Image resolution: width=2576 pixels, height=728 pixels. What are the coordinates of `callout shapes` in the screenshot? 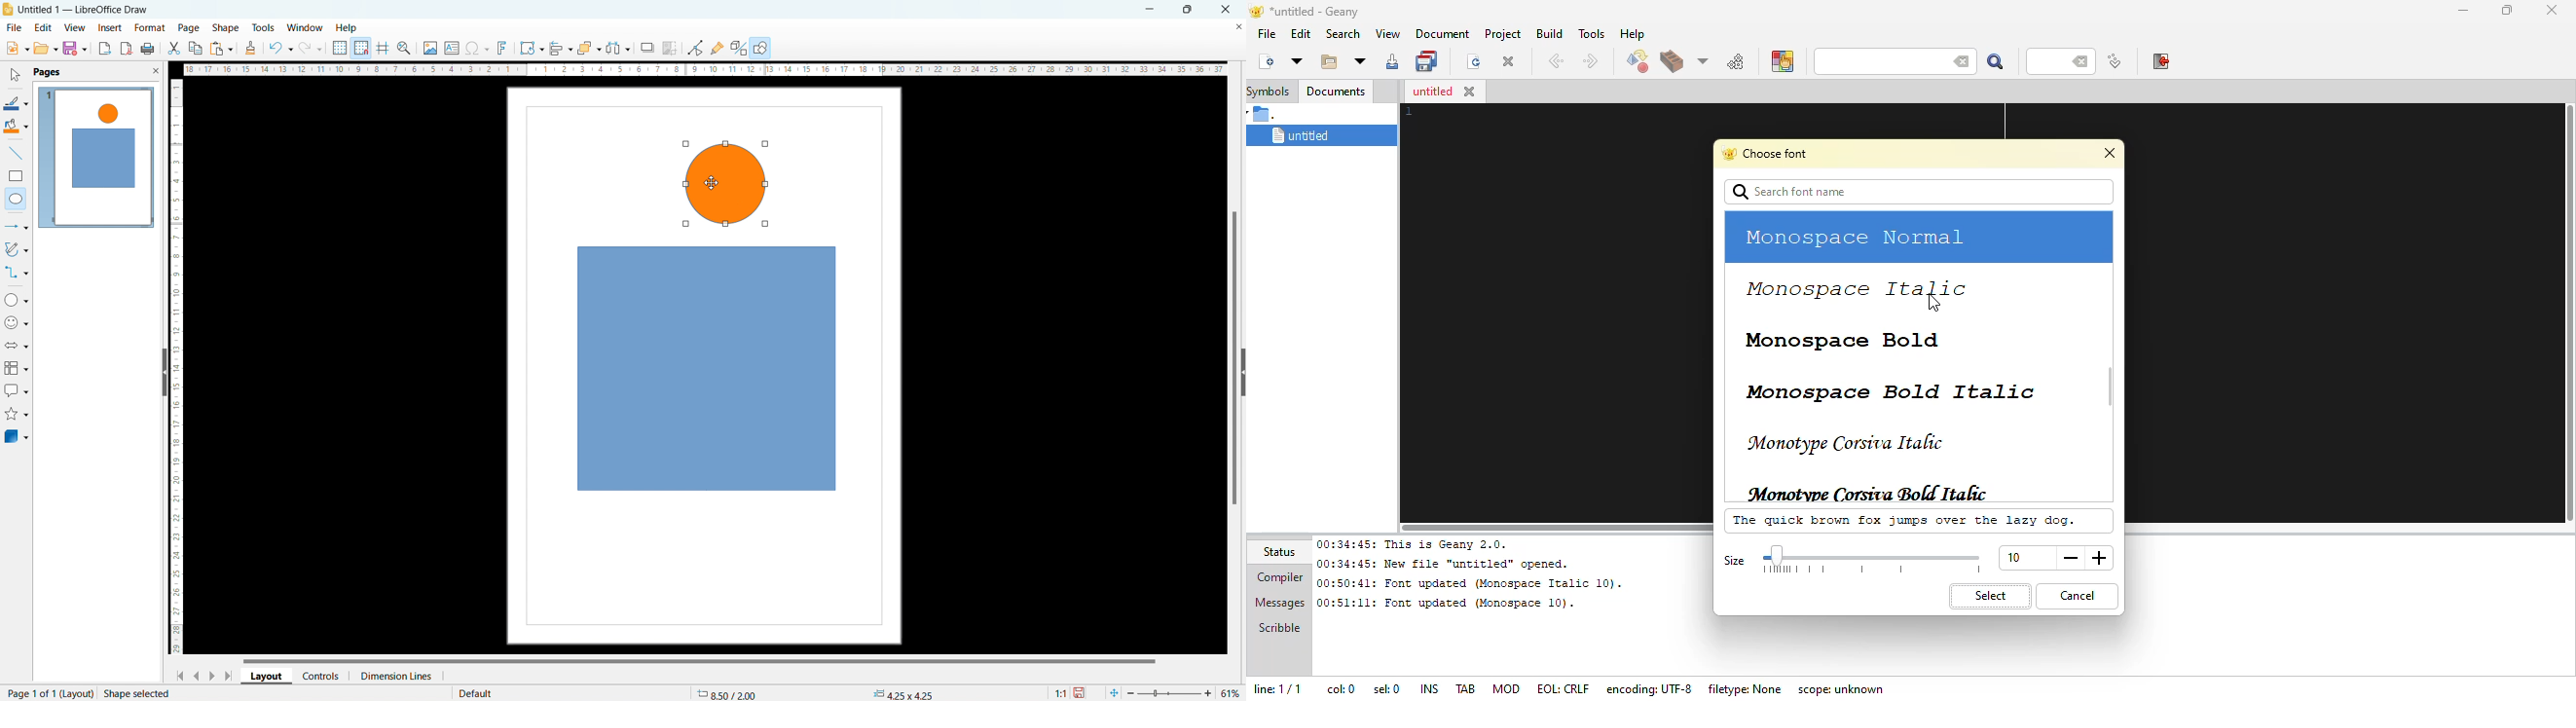 It's located at (17, 391).